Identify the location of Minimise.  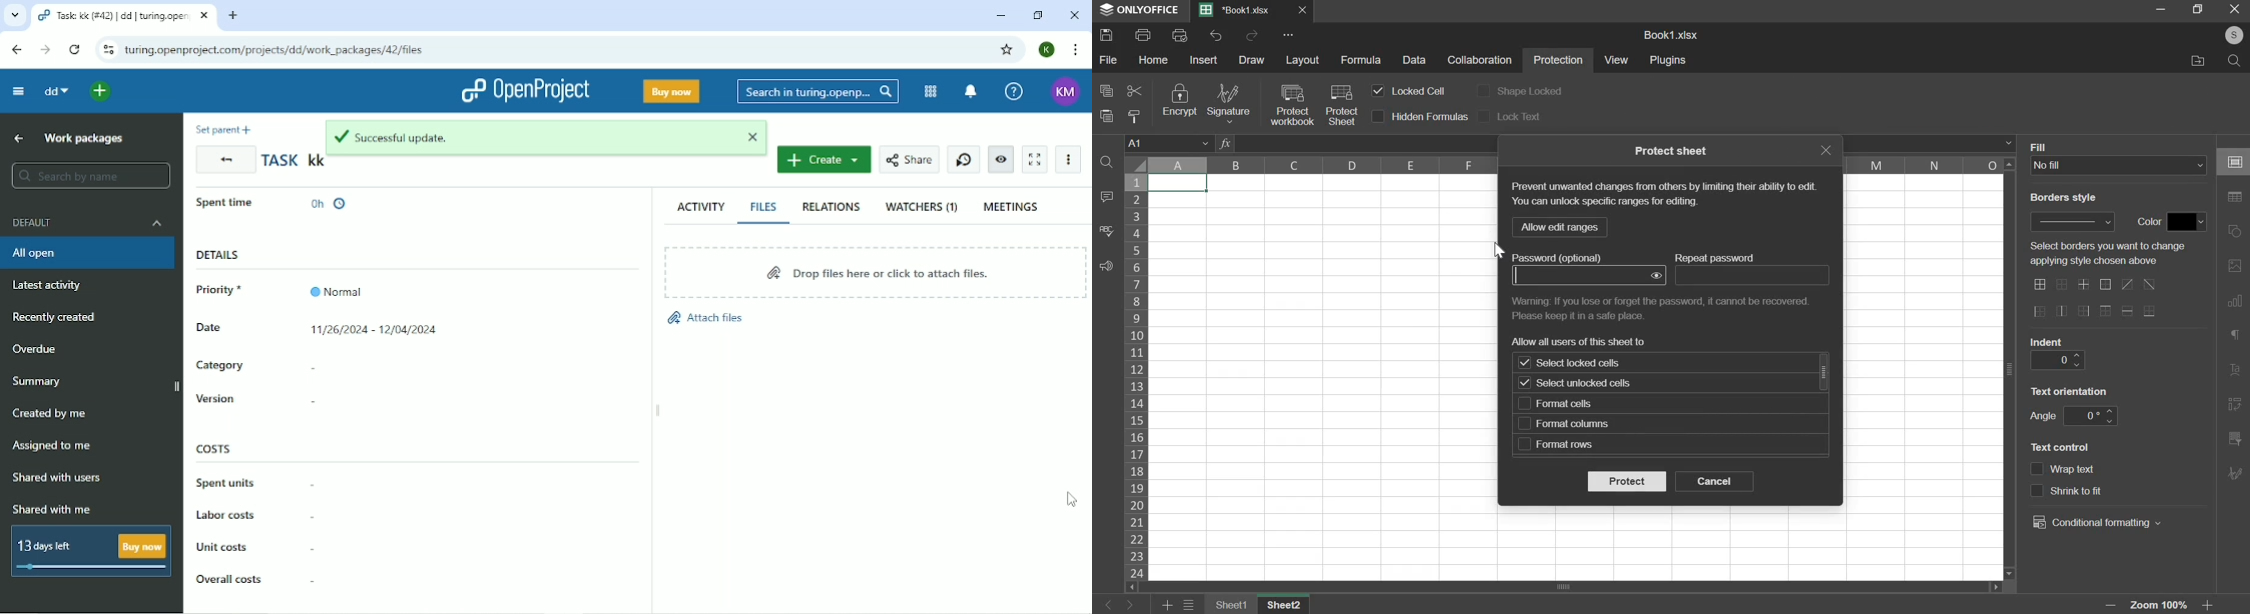
(2199, 8).